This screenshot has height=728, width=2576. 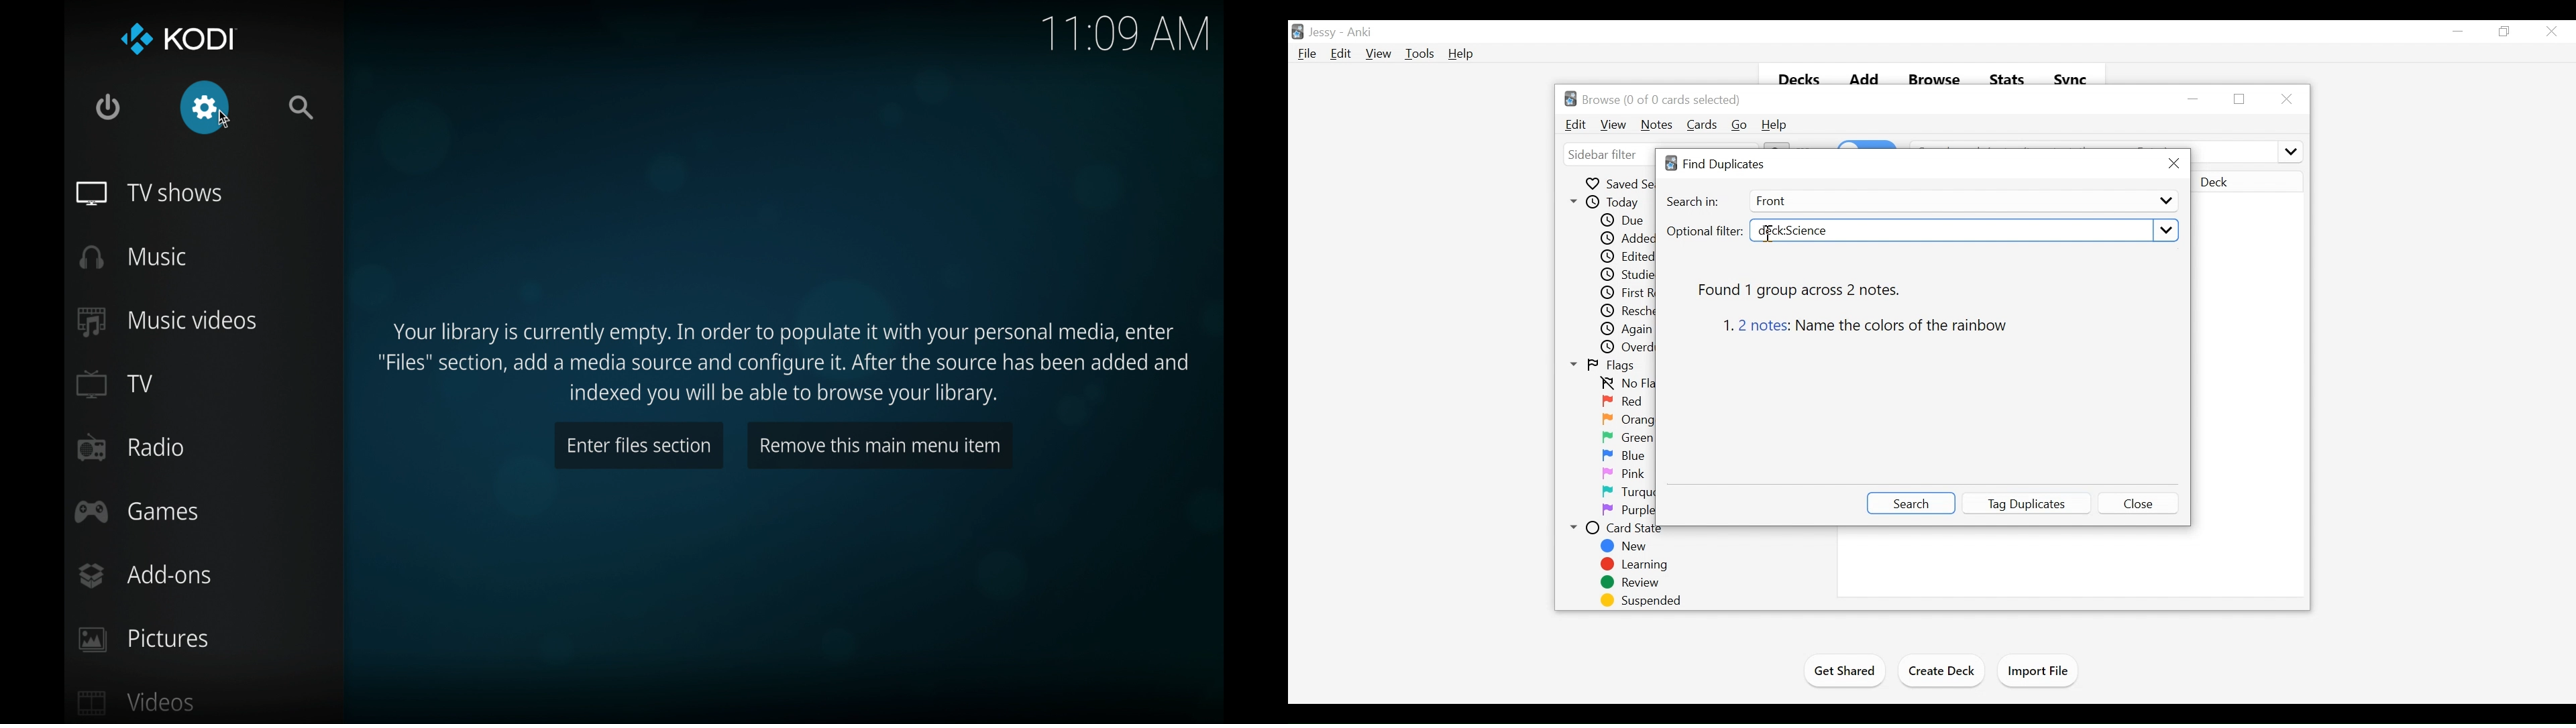 What do you see at coordinates (2026, 504) in the screenshot?
I see `Tag Duplicates` at bounding box center [2026, 504].